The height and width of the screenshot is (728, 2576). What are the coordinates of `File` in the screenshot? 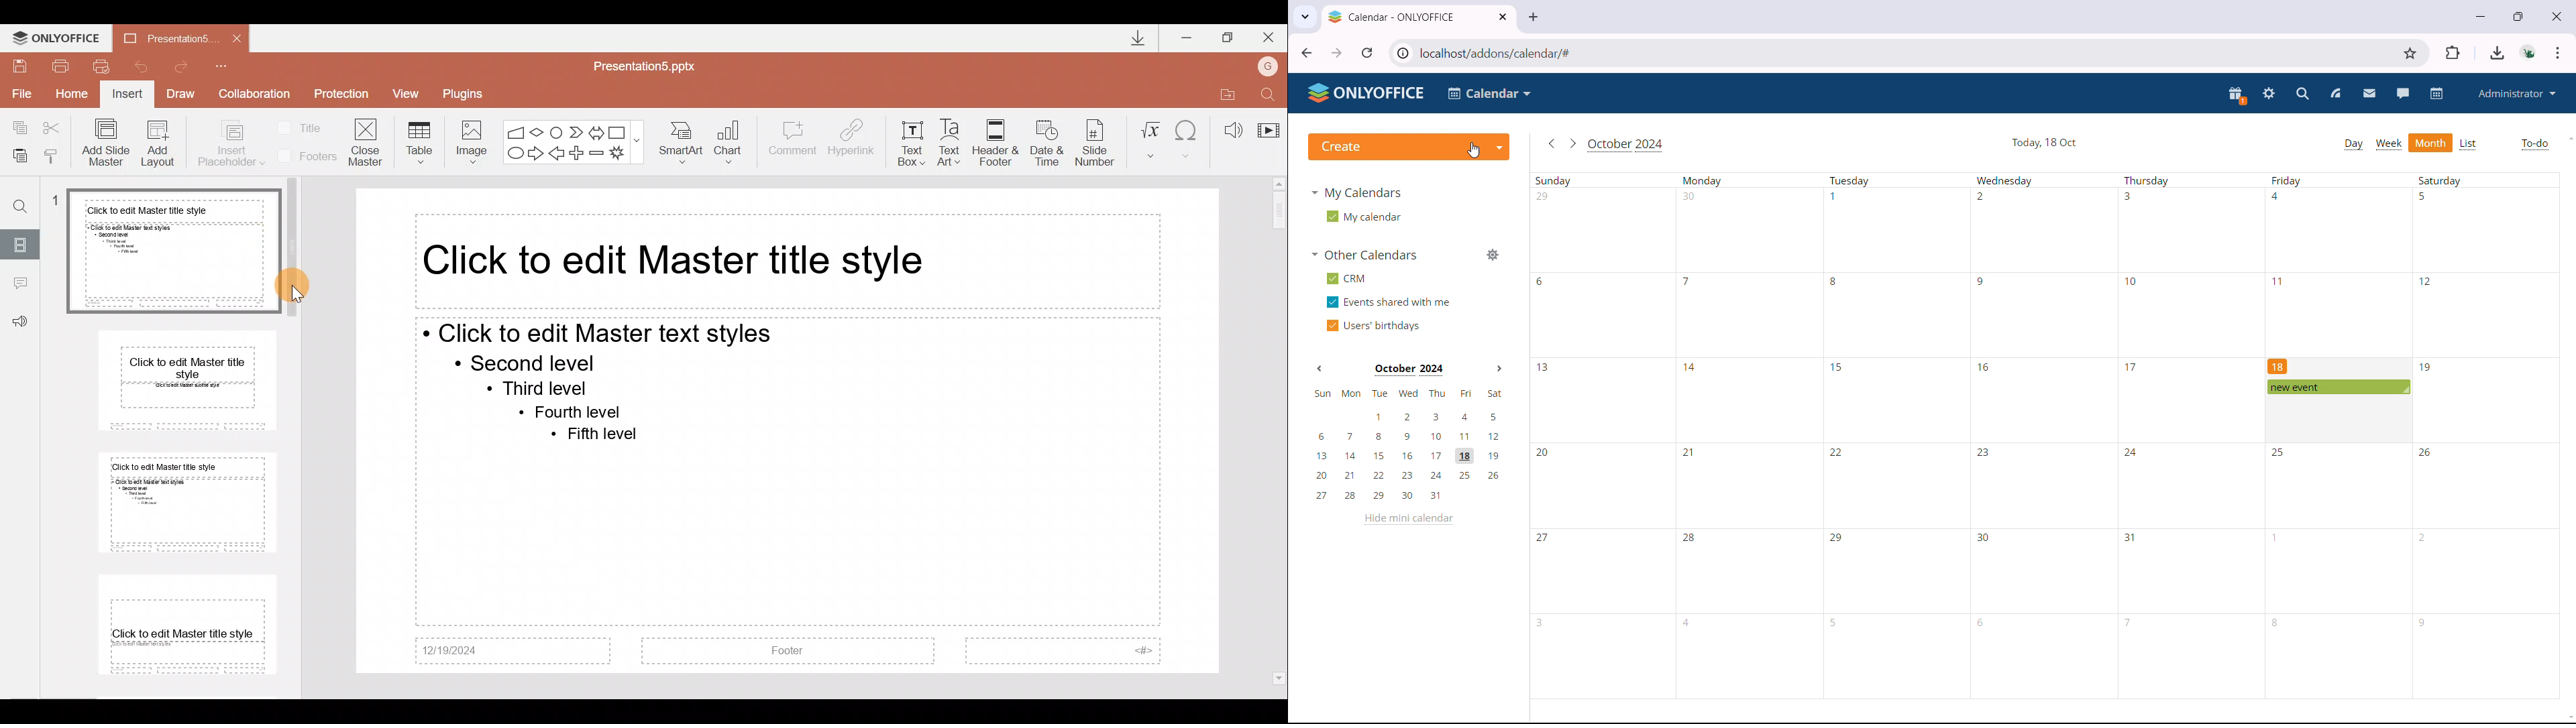 It's located at (19, 93).